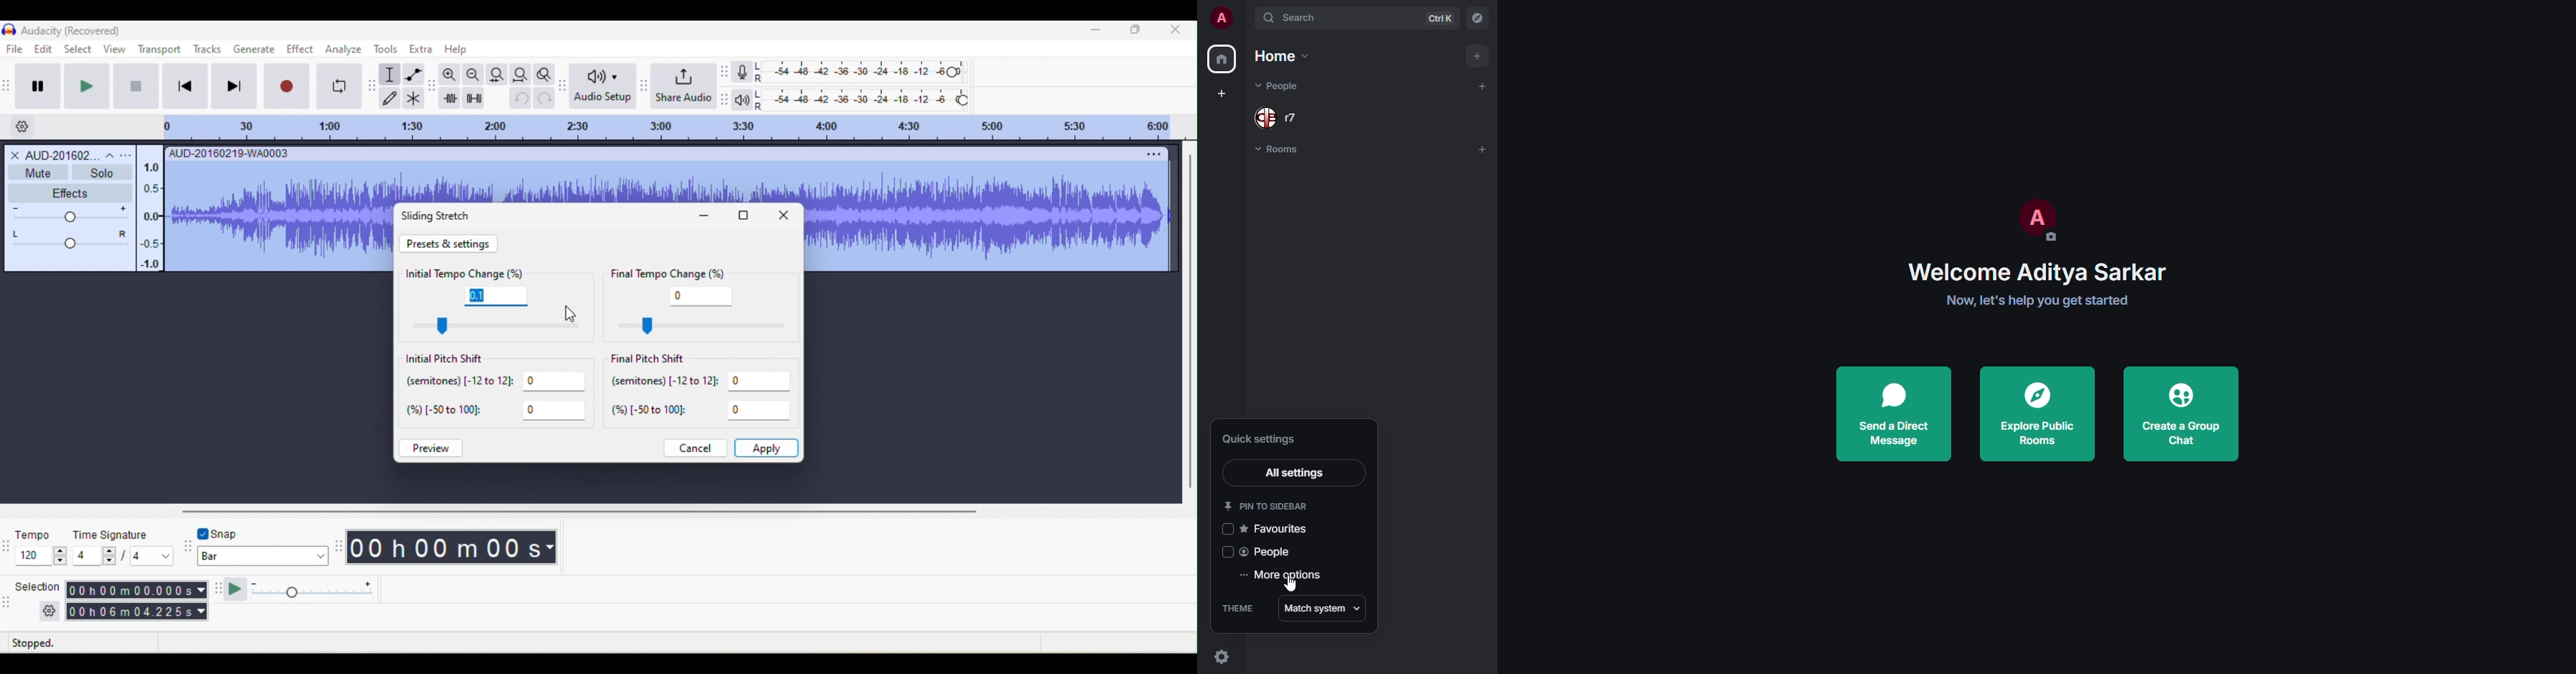  What do you see at coordinates (1225, 550) in the screenshot?
I see `click to enable` at bounding box center [1225, 550].